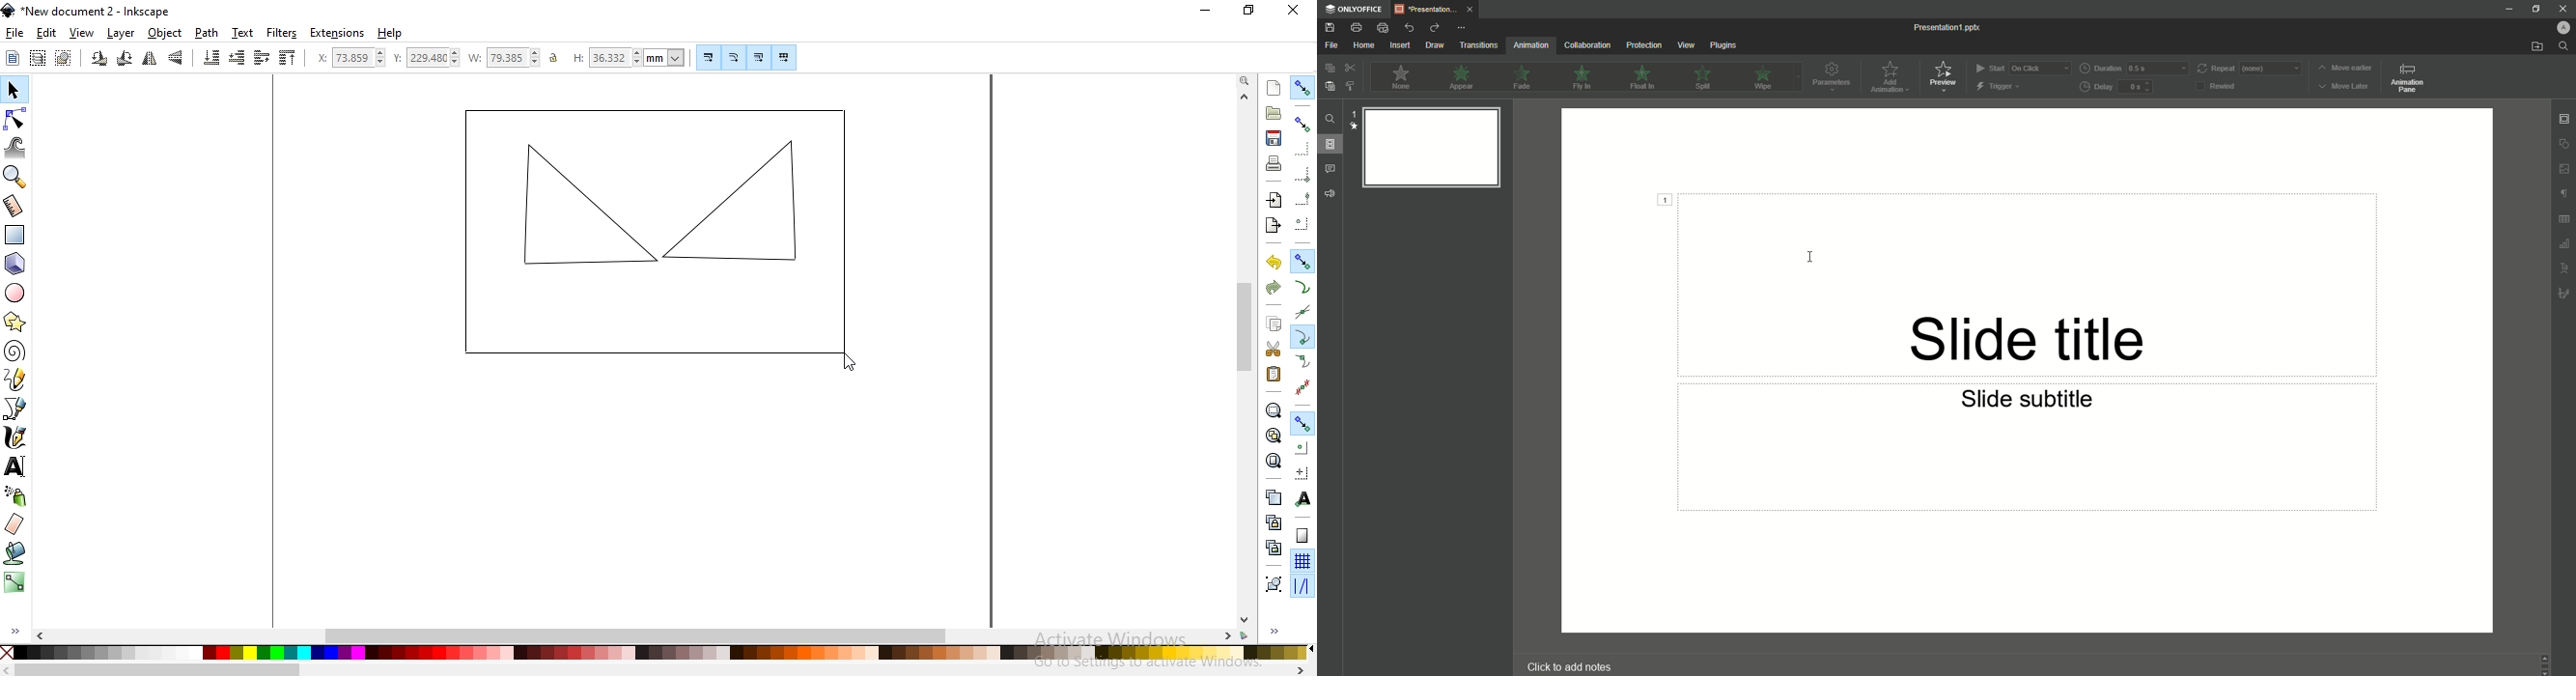 The image size is (2576, 700). I want to click on snap guide, so click(1303, 586).